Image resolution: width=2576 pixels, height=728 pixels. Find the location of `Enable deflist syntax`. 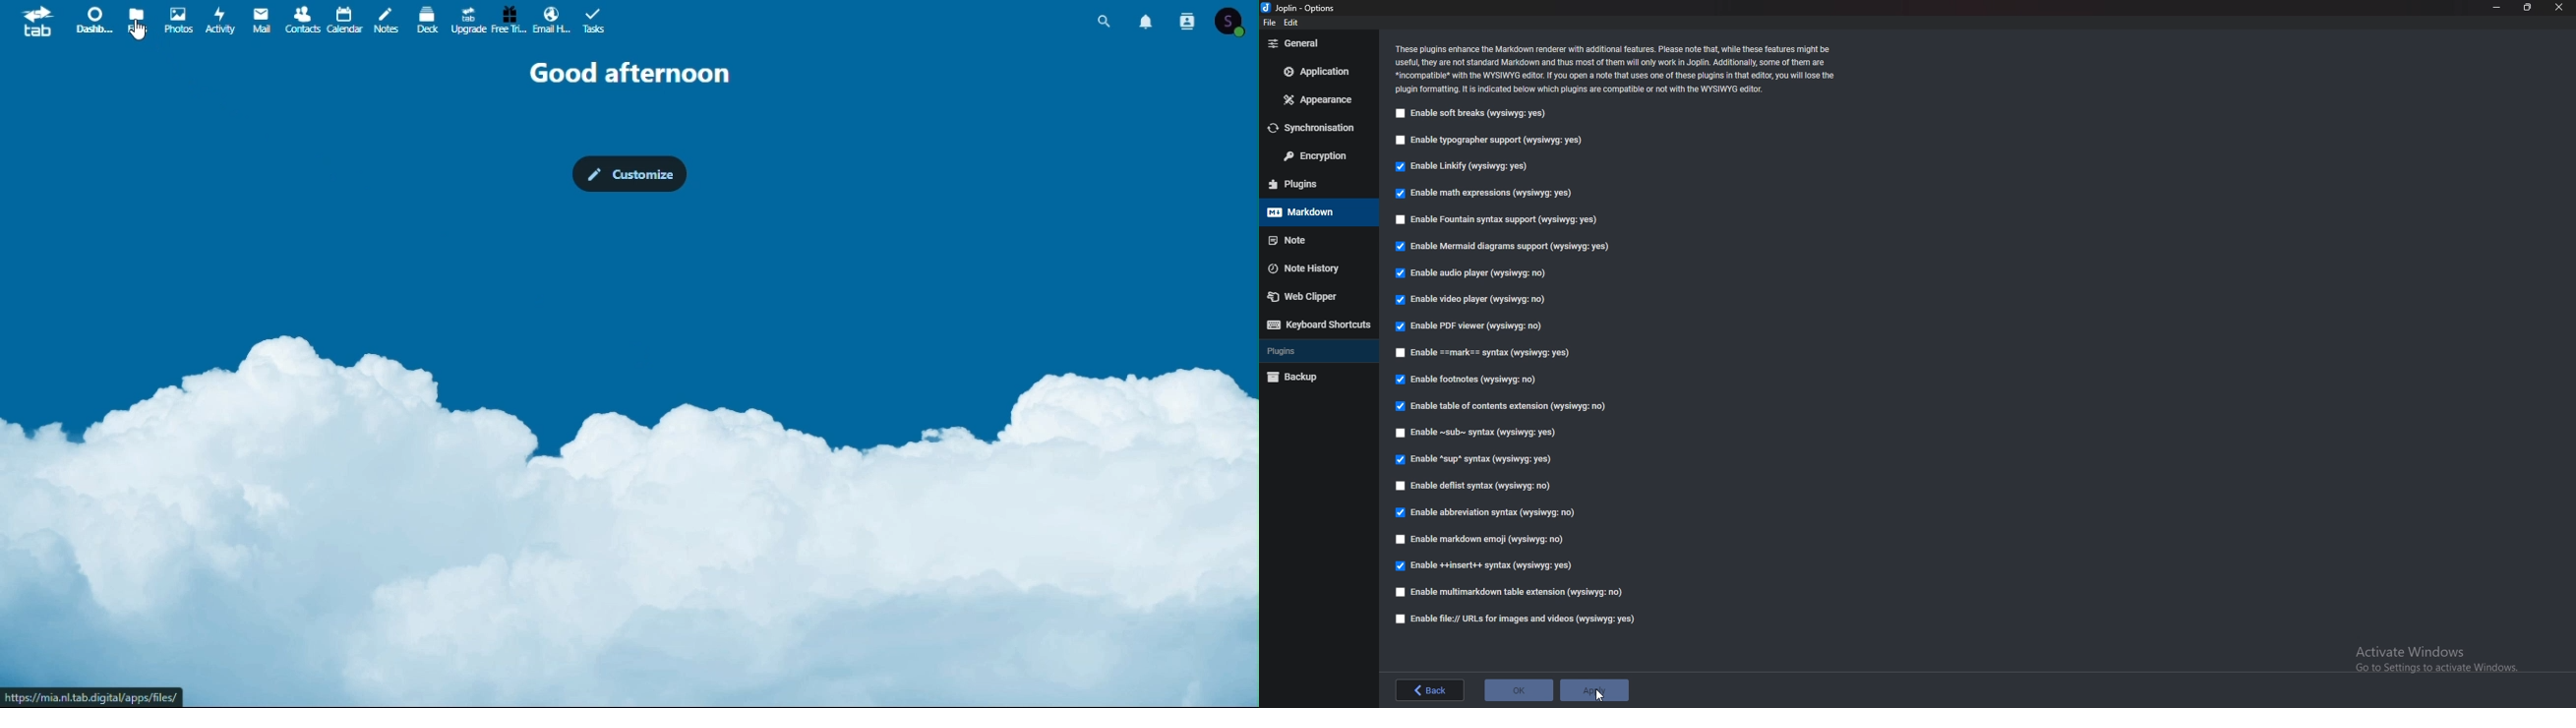

Enable deflist syntax is located at coordinates (1481, 484).